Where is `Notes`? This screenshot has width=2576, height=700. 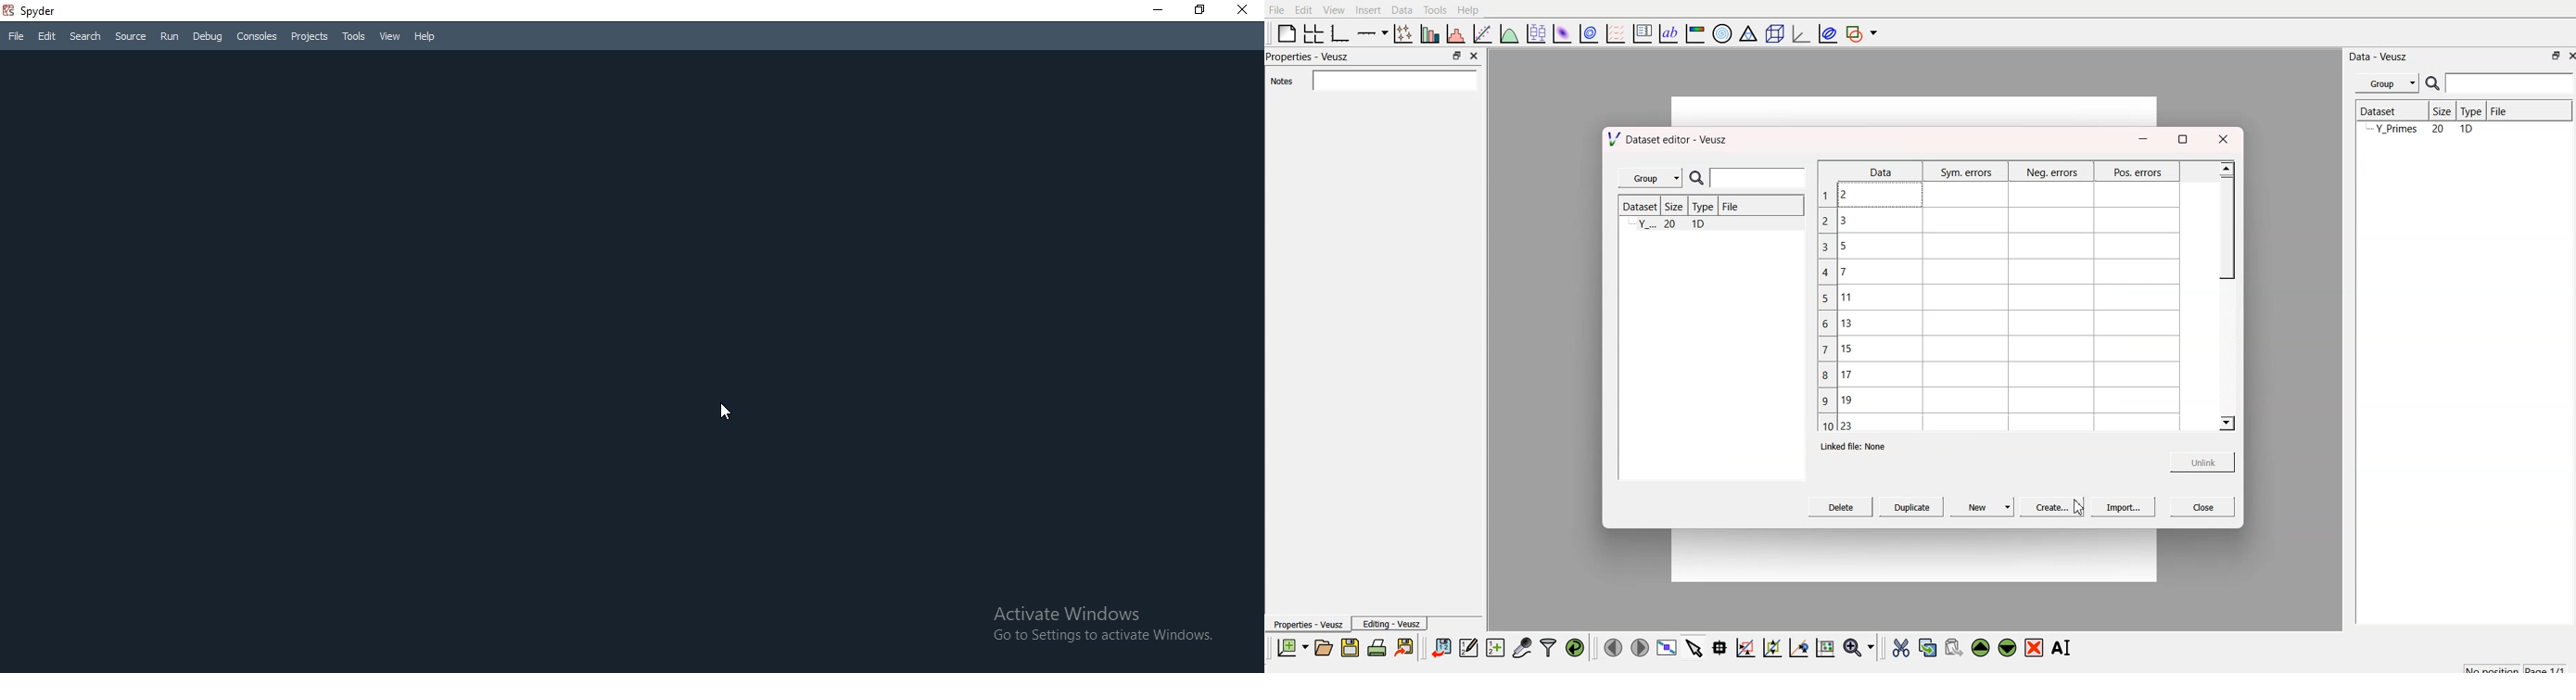
Notes is located at coordinates (1280, 82).